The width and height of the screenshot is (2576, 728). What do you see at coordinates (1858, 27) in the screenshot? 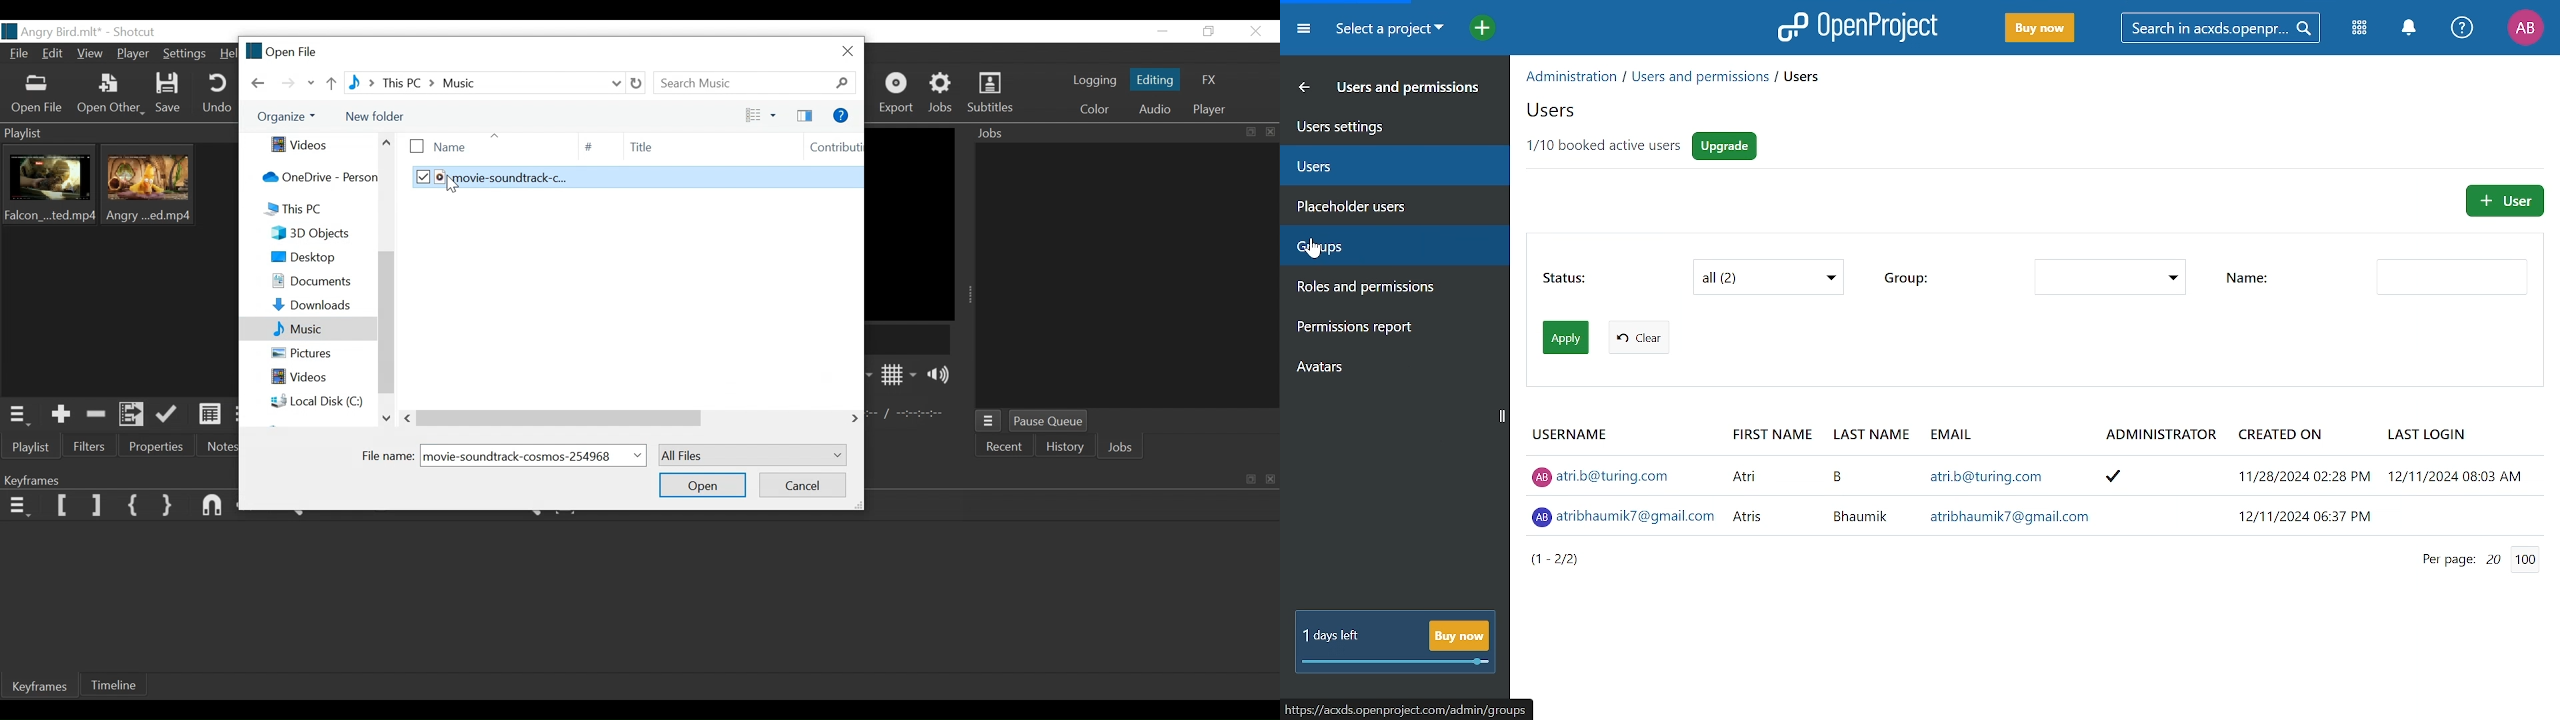
I see `Open project logo` at bounding box center [1858, 27].